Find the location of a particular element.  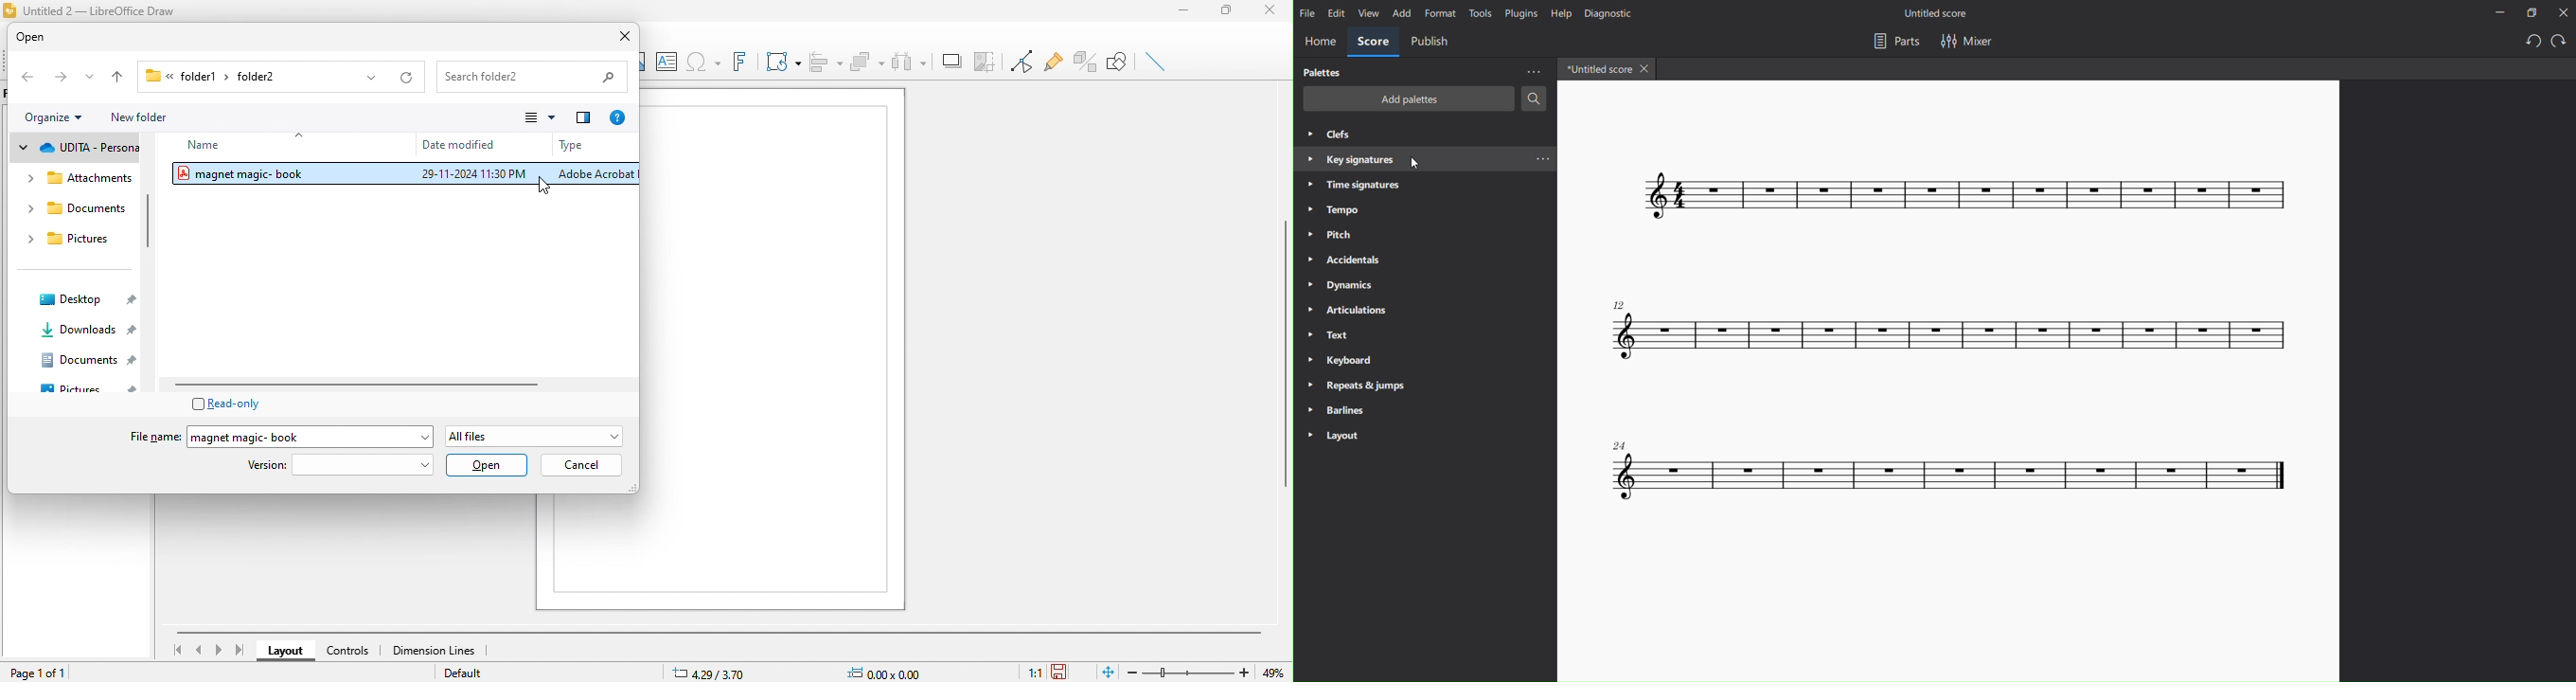

time signatures is located at coordinates (1354, 184).